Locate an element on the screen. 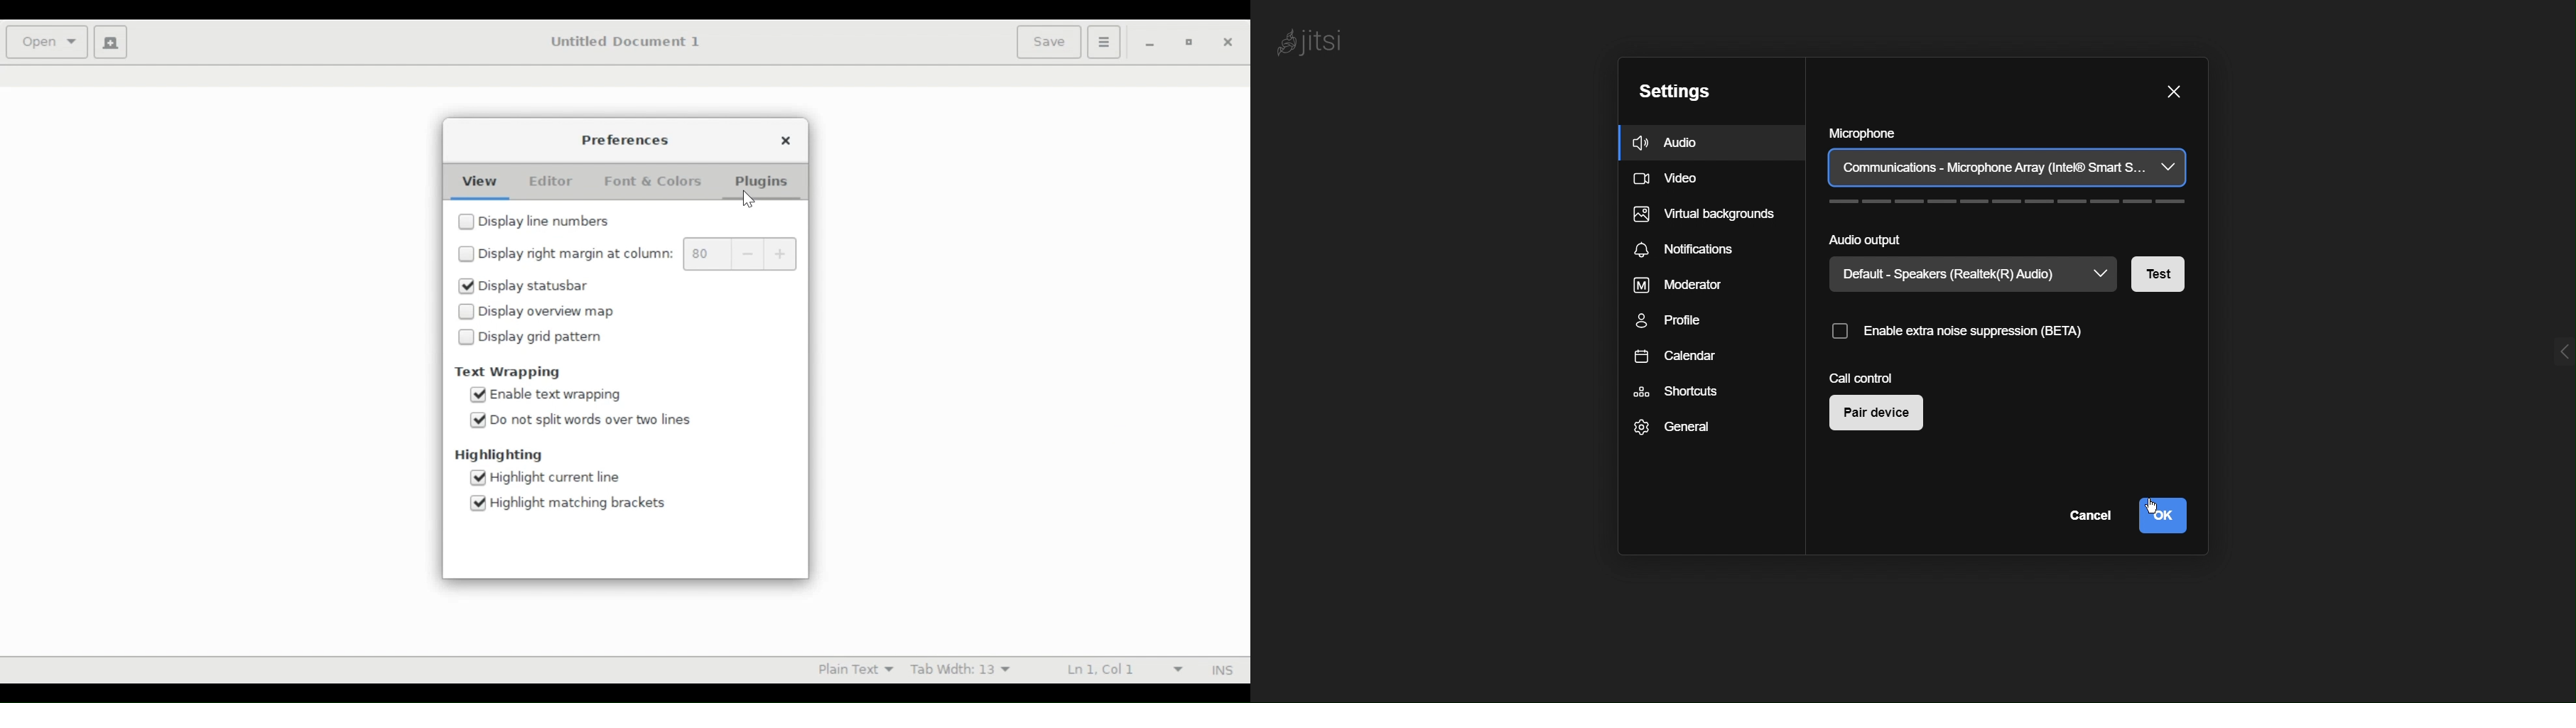  Increase is located at coordinates (779, 255).